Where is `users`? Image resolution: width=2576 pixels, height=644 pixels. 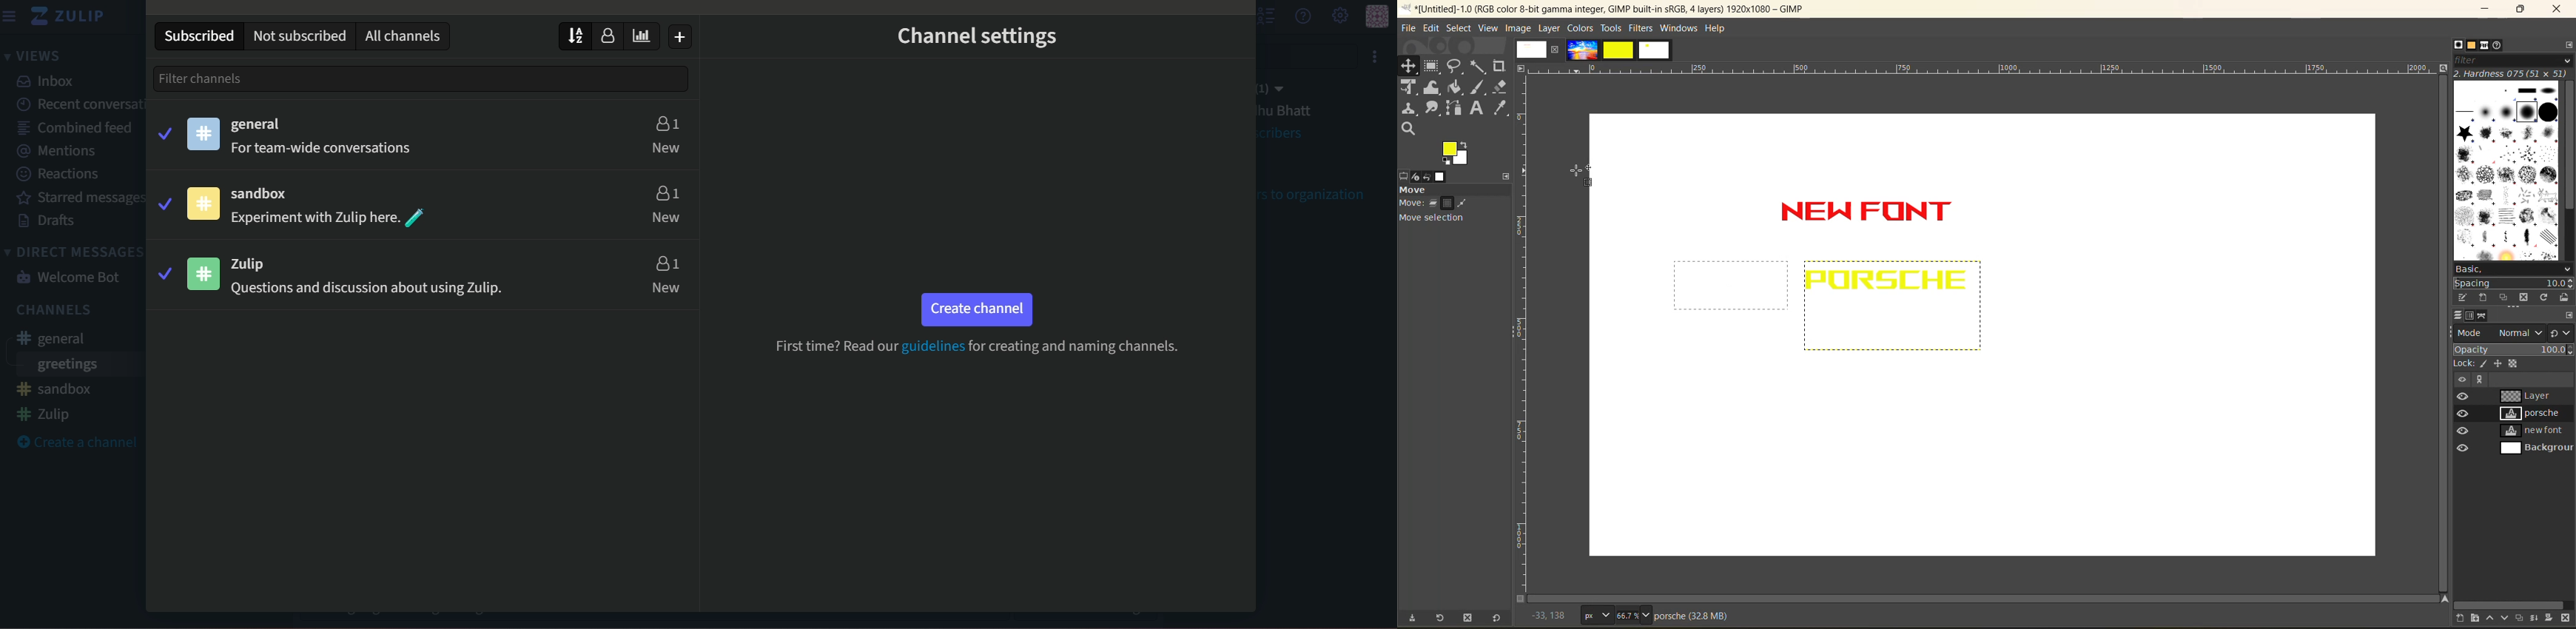
users is located at coordinates (666, 135).